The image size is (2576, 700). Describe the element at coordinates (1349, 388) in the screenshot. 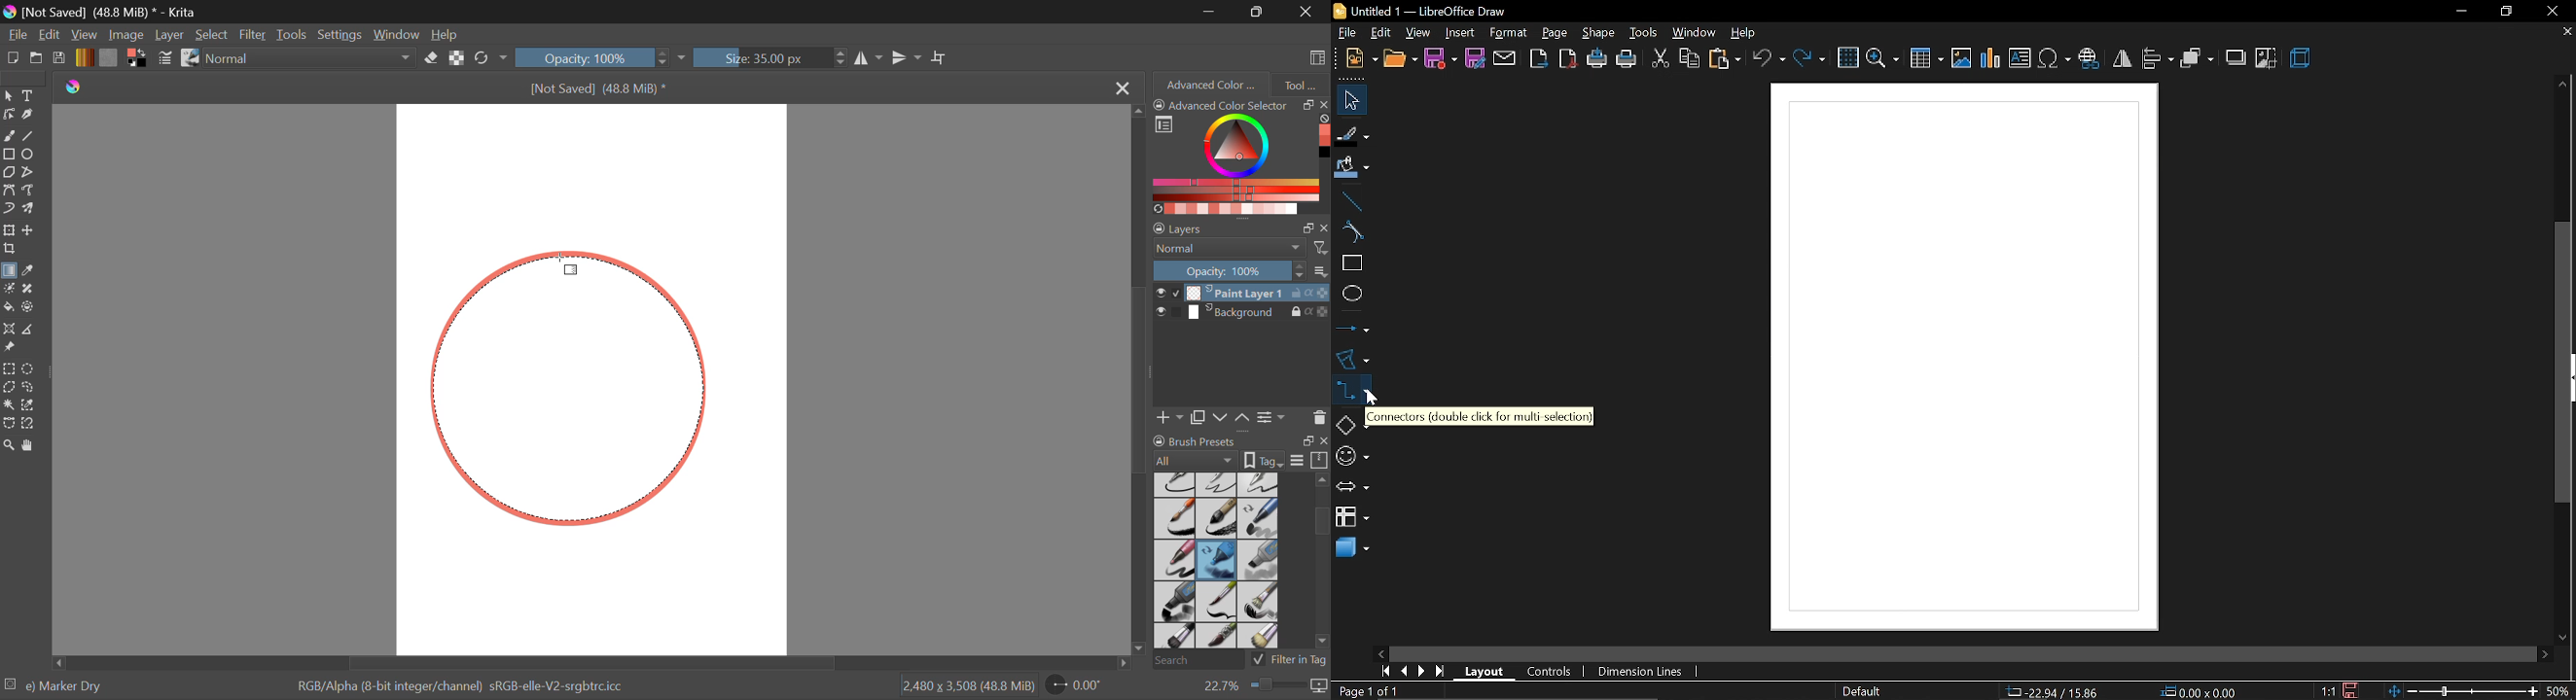

I see `connector` at that location.